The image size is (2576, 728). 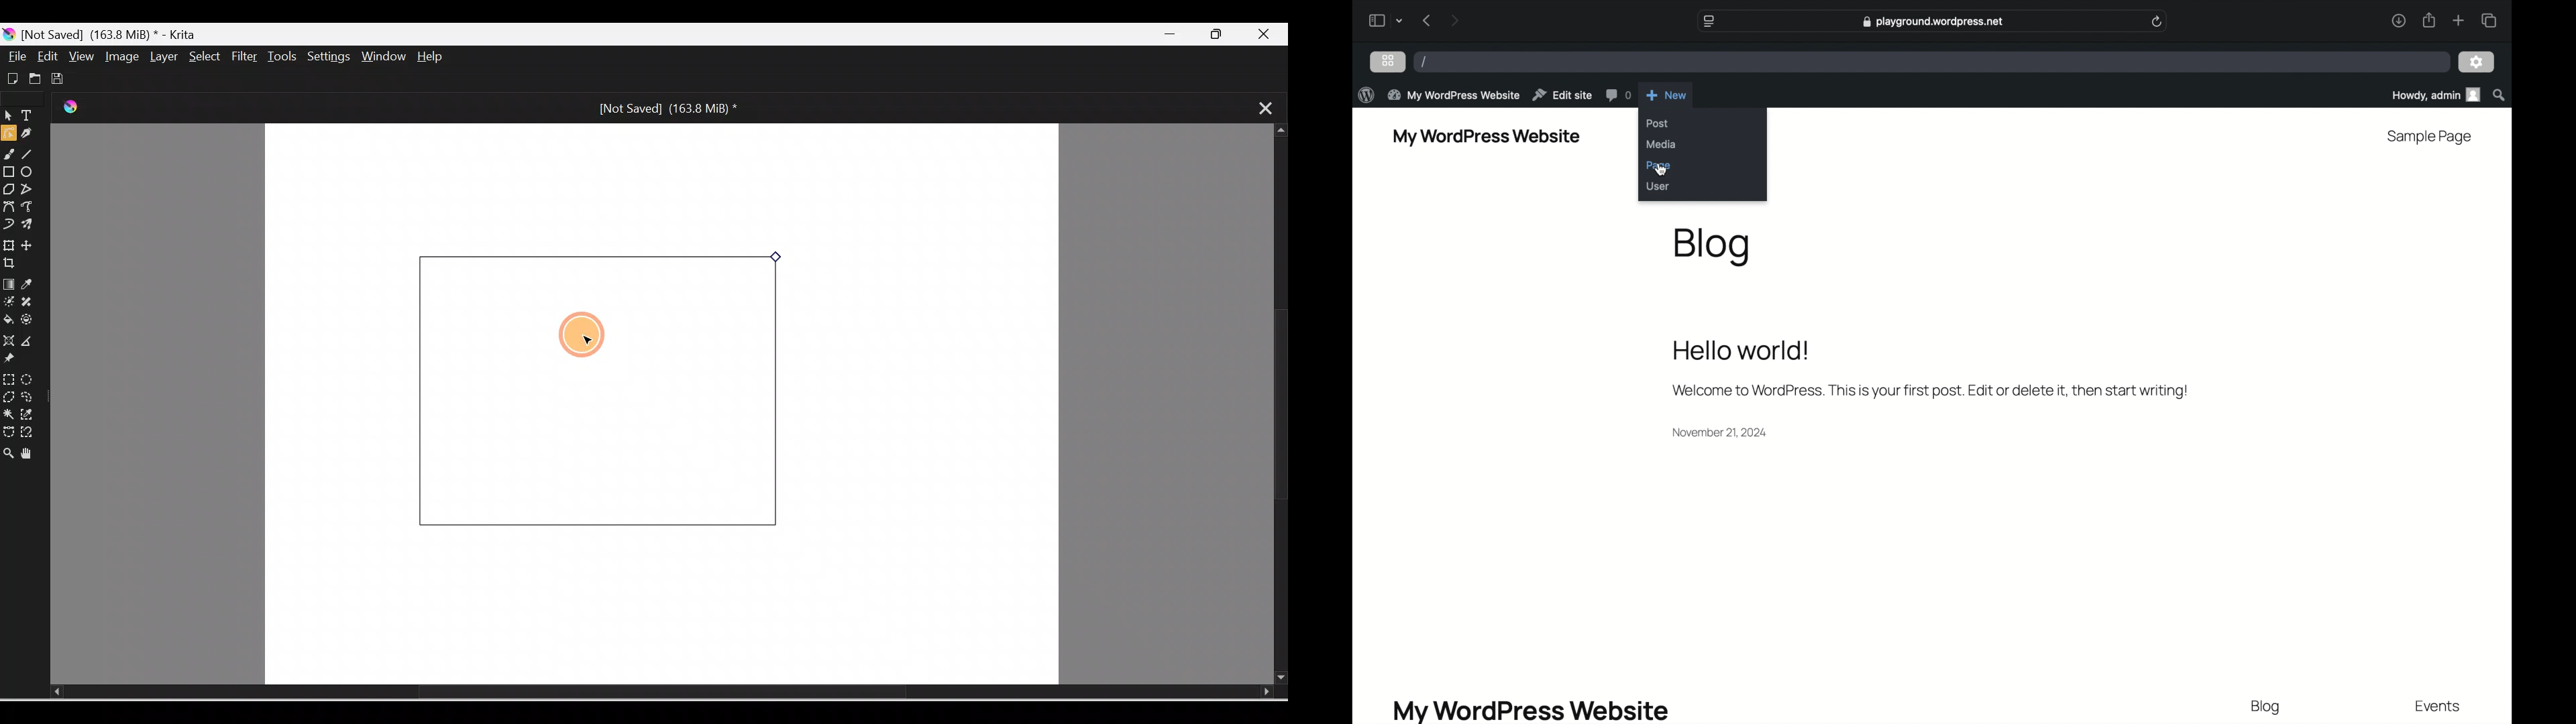 What do you see at coordinates (8, 428) in the screenshot?
I see `Bezier curve selection tool` at bounding box center [8, 428].